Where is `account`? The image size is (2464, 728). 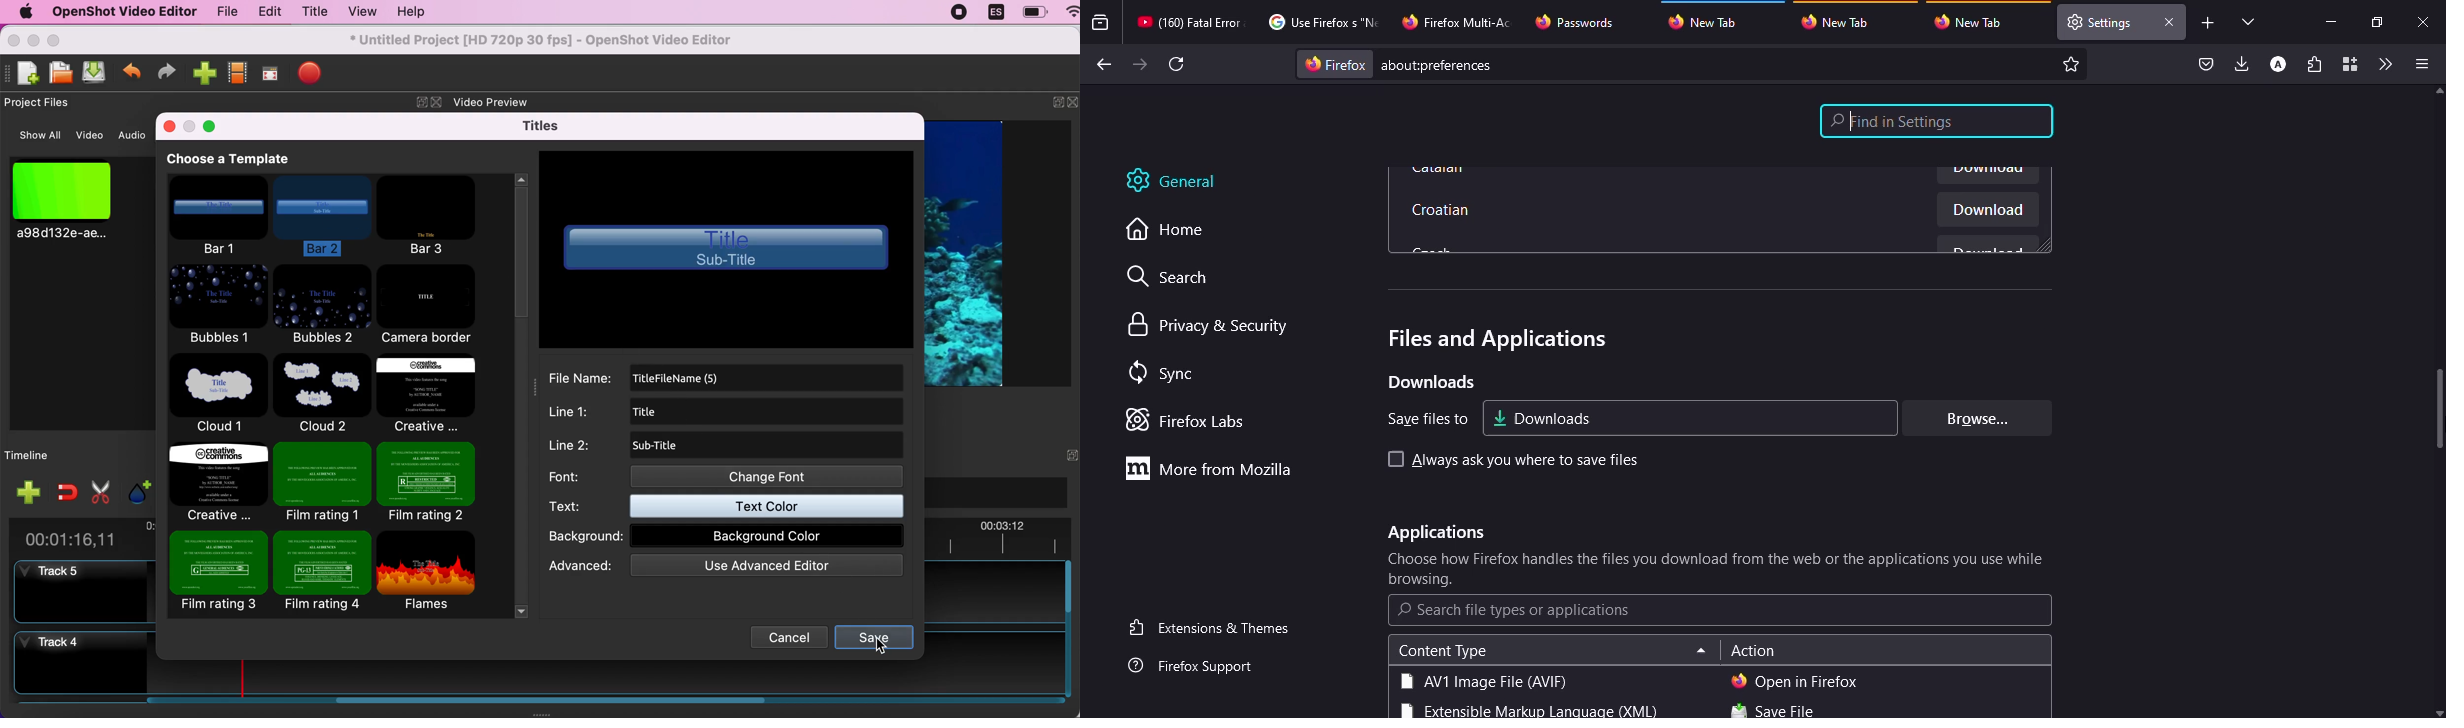
account is located at coordinates (2278, 65).